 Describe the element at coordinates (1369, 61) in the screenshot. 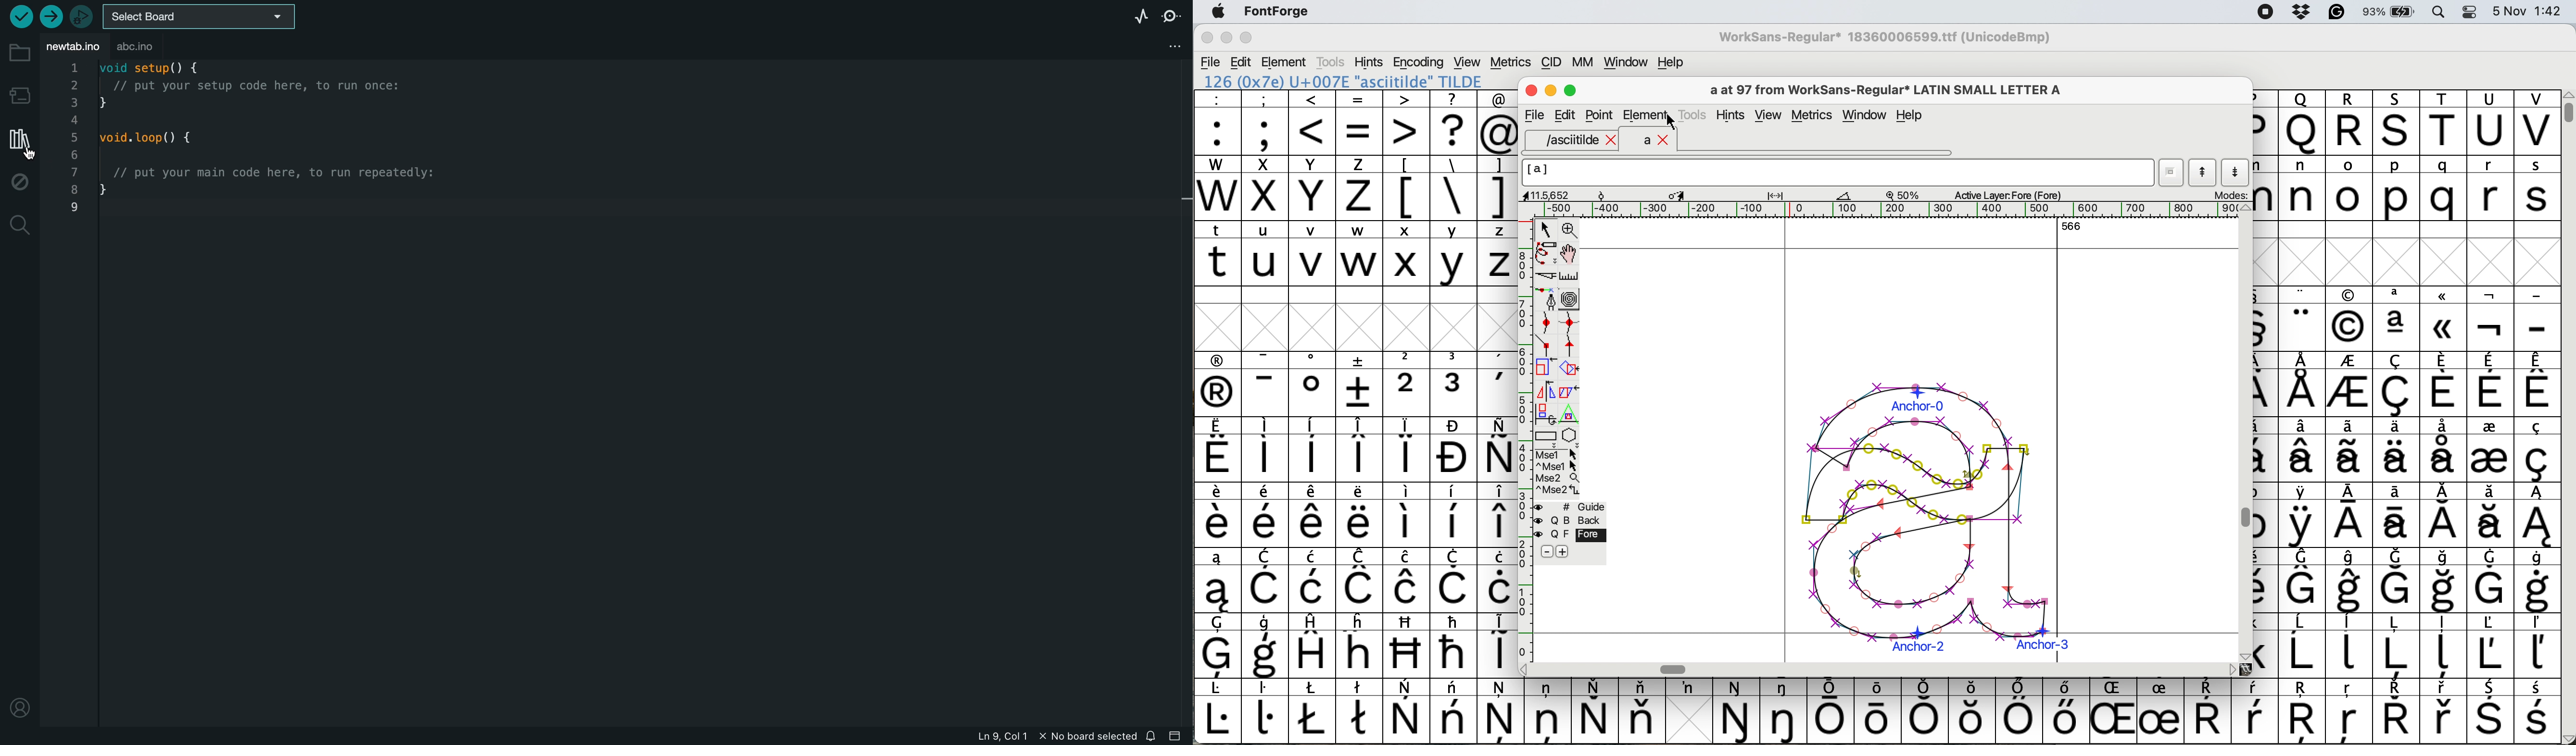

I see `hints` at that location.